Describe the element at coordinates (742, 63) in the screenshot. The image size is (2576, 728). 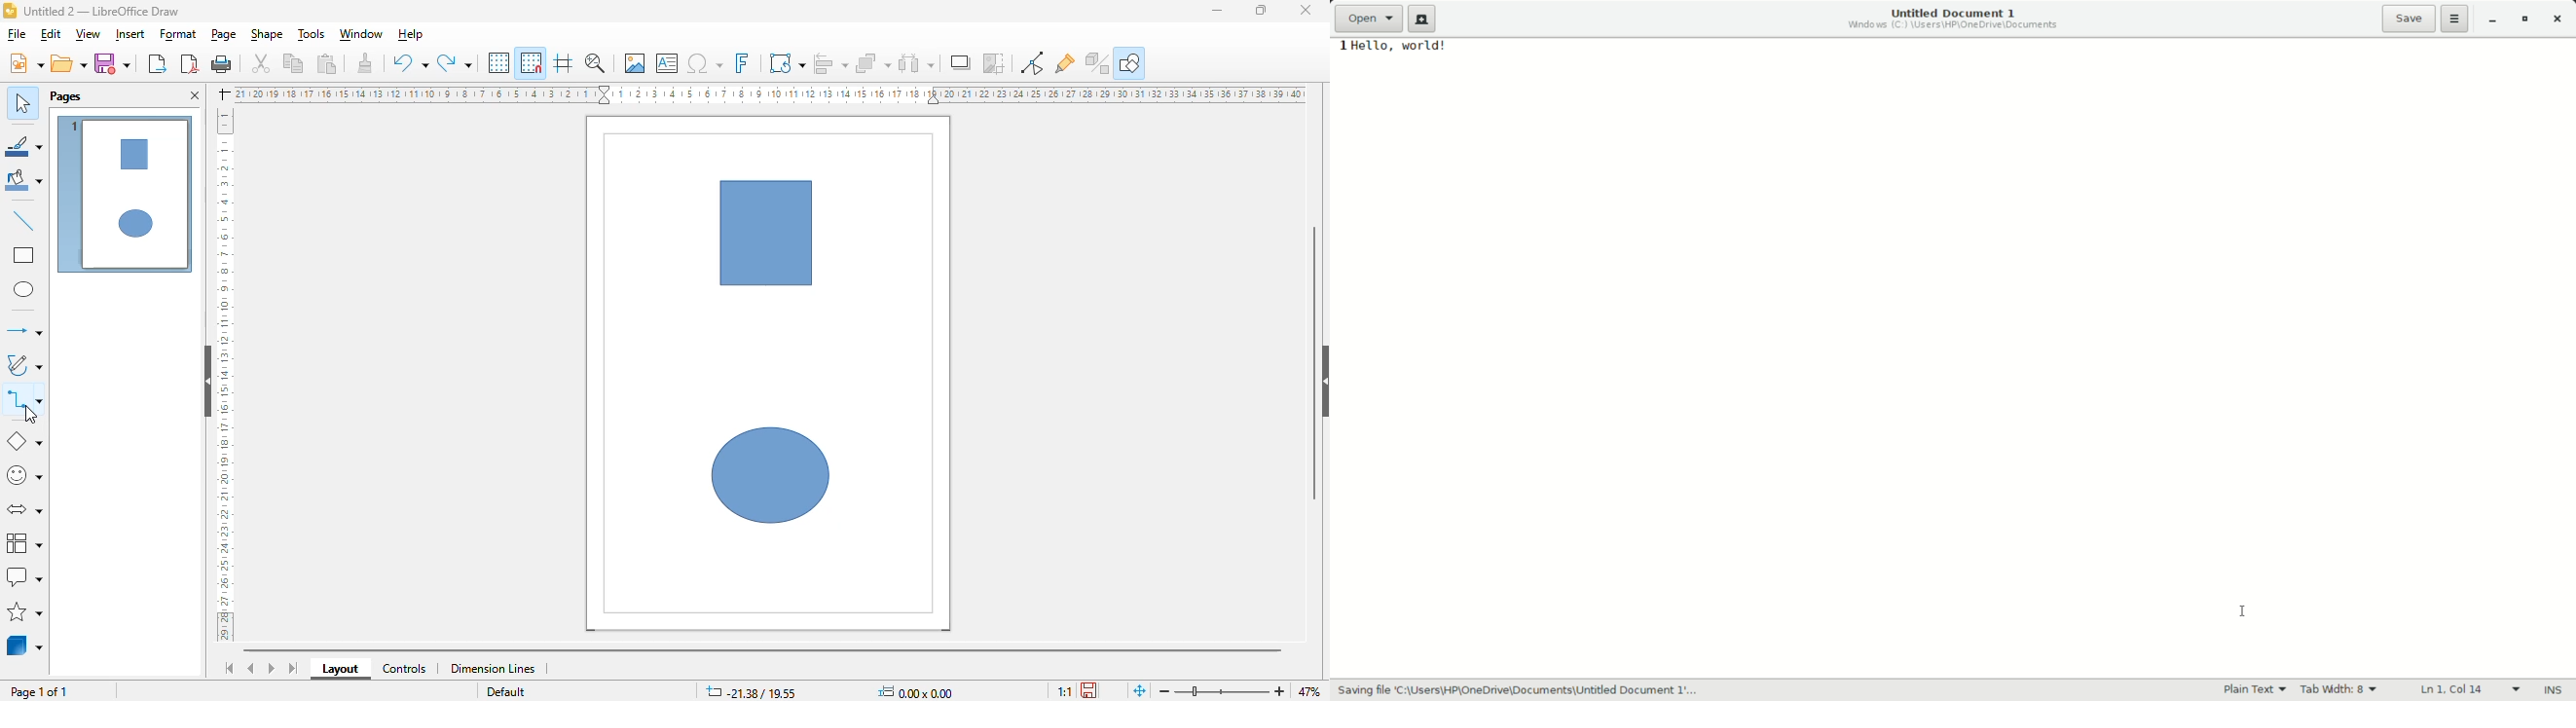
I see `insert fontwork text` at that location.